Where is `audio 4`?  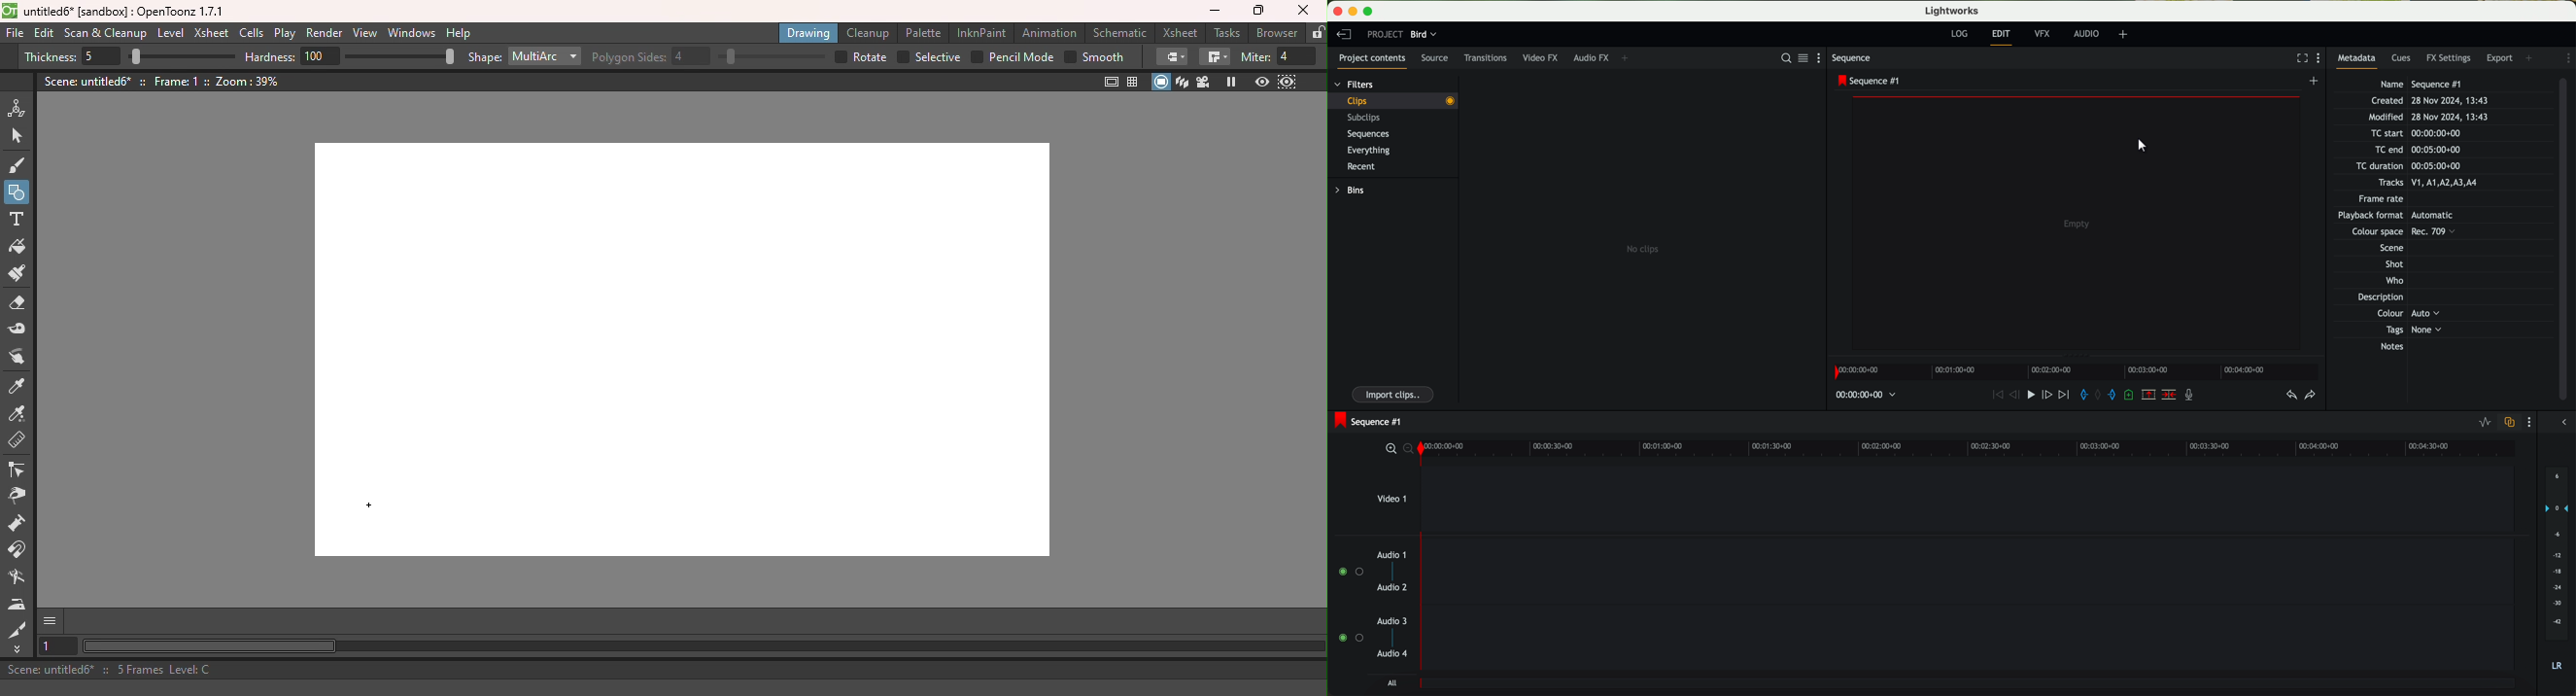
audio 4 is located at coordinates (1393, 656).